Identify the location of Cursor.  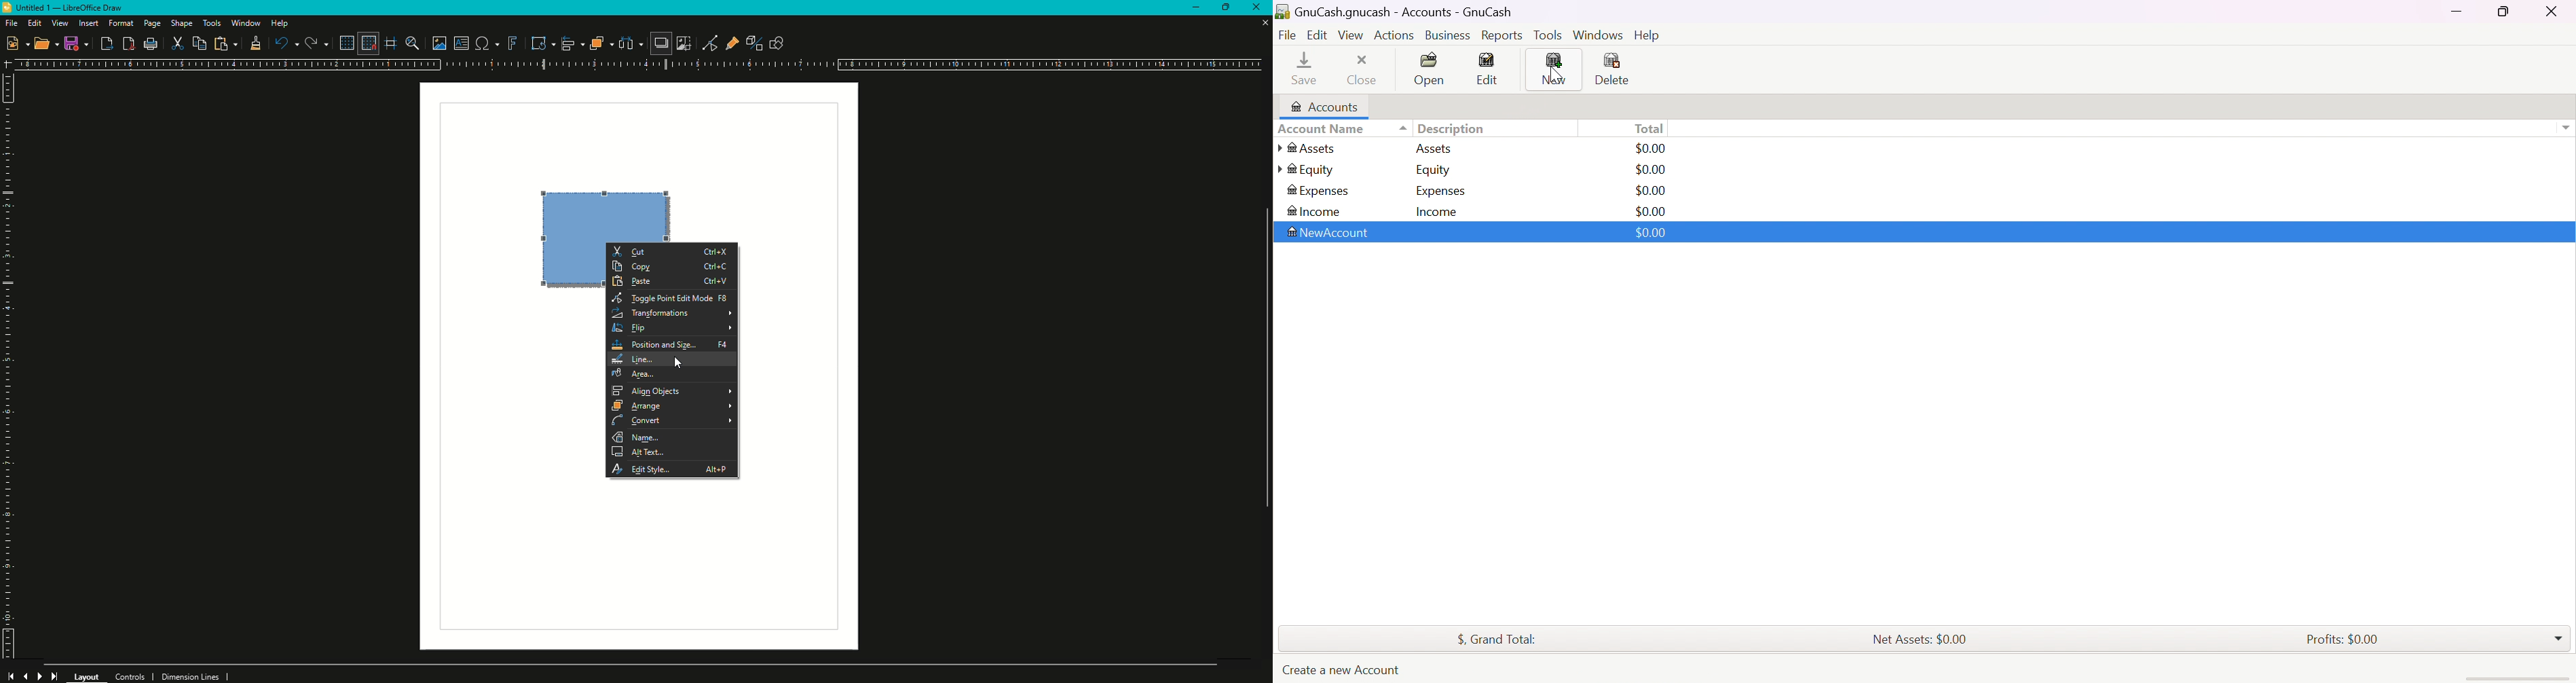
(680, 363).